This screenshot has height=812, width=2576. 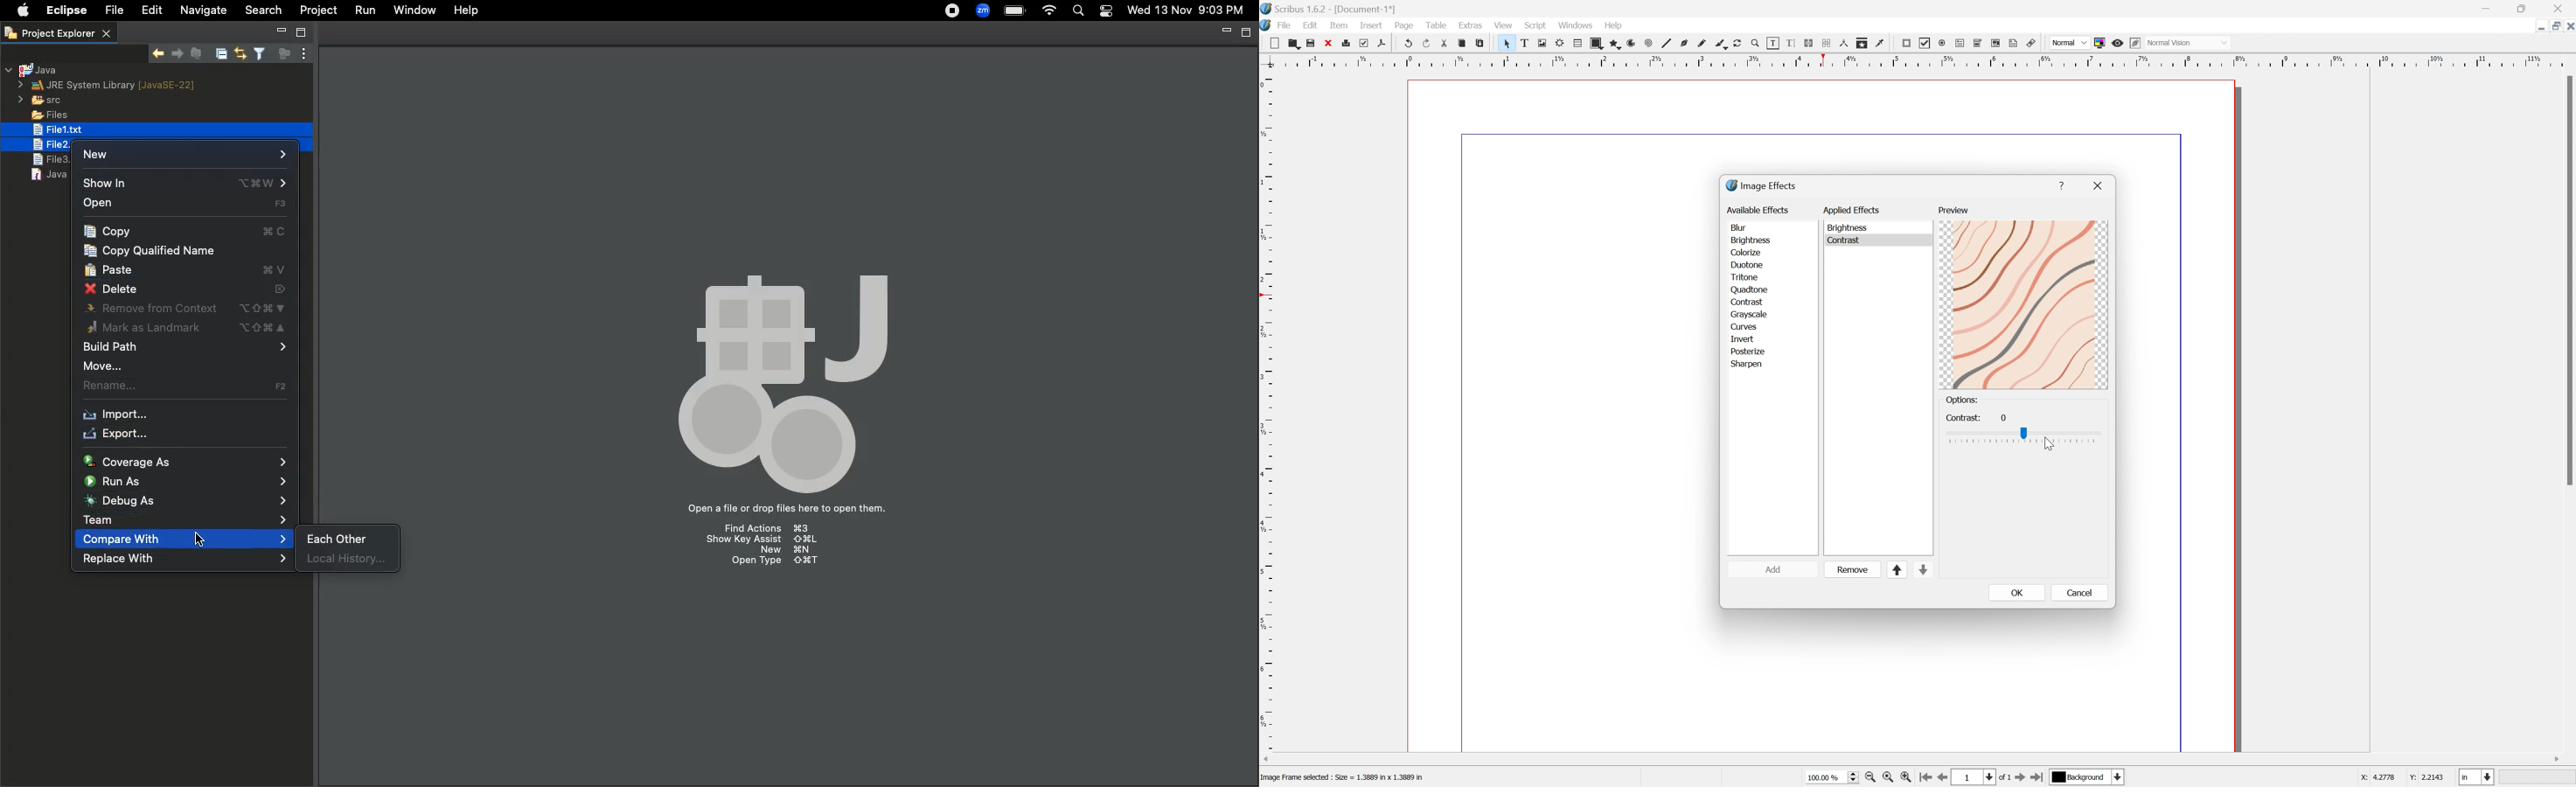 What do you see at coordinates (1748, 288) in the screenshot?
I see `quadtone` at bounding box center [1748, 288].